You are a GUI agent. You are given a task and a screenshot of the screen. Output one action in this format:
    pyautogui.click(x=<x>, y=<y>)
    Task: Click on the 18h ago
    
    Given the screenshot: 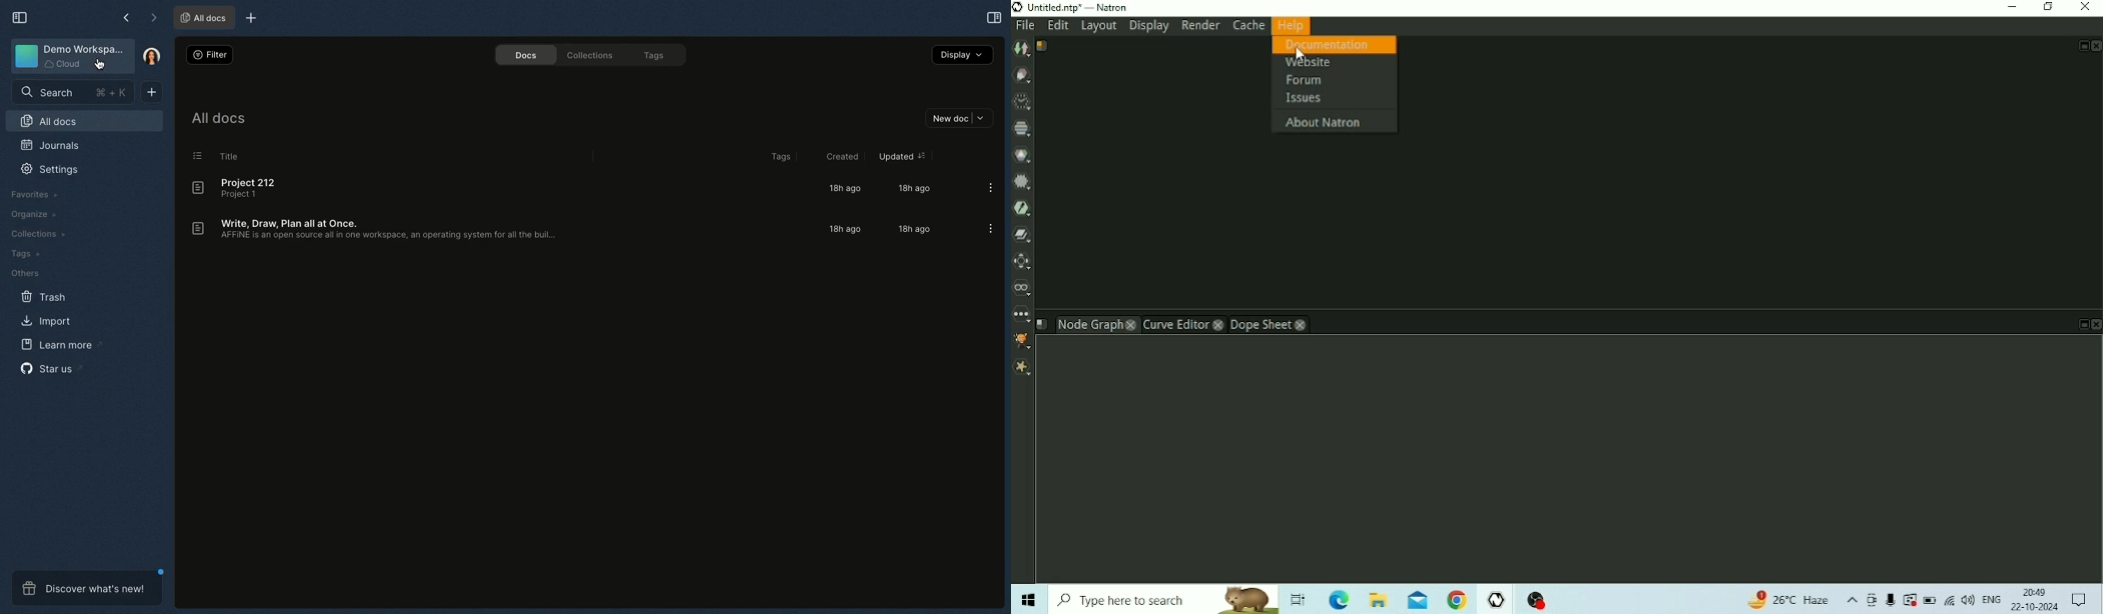 What is the action you would take?
    pyautogui.click(x=913, y=188)
    